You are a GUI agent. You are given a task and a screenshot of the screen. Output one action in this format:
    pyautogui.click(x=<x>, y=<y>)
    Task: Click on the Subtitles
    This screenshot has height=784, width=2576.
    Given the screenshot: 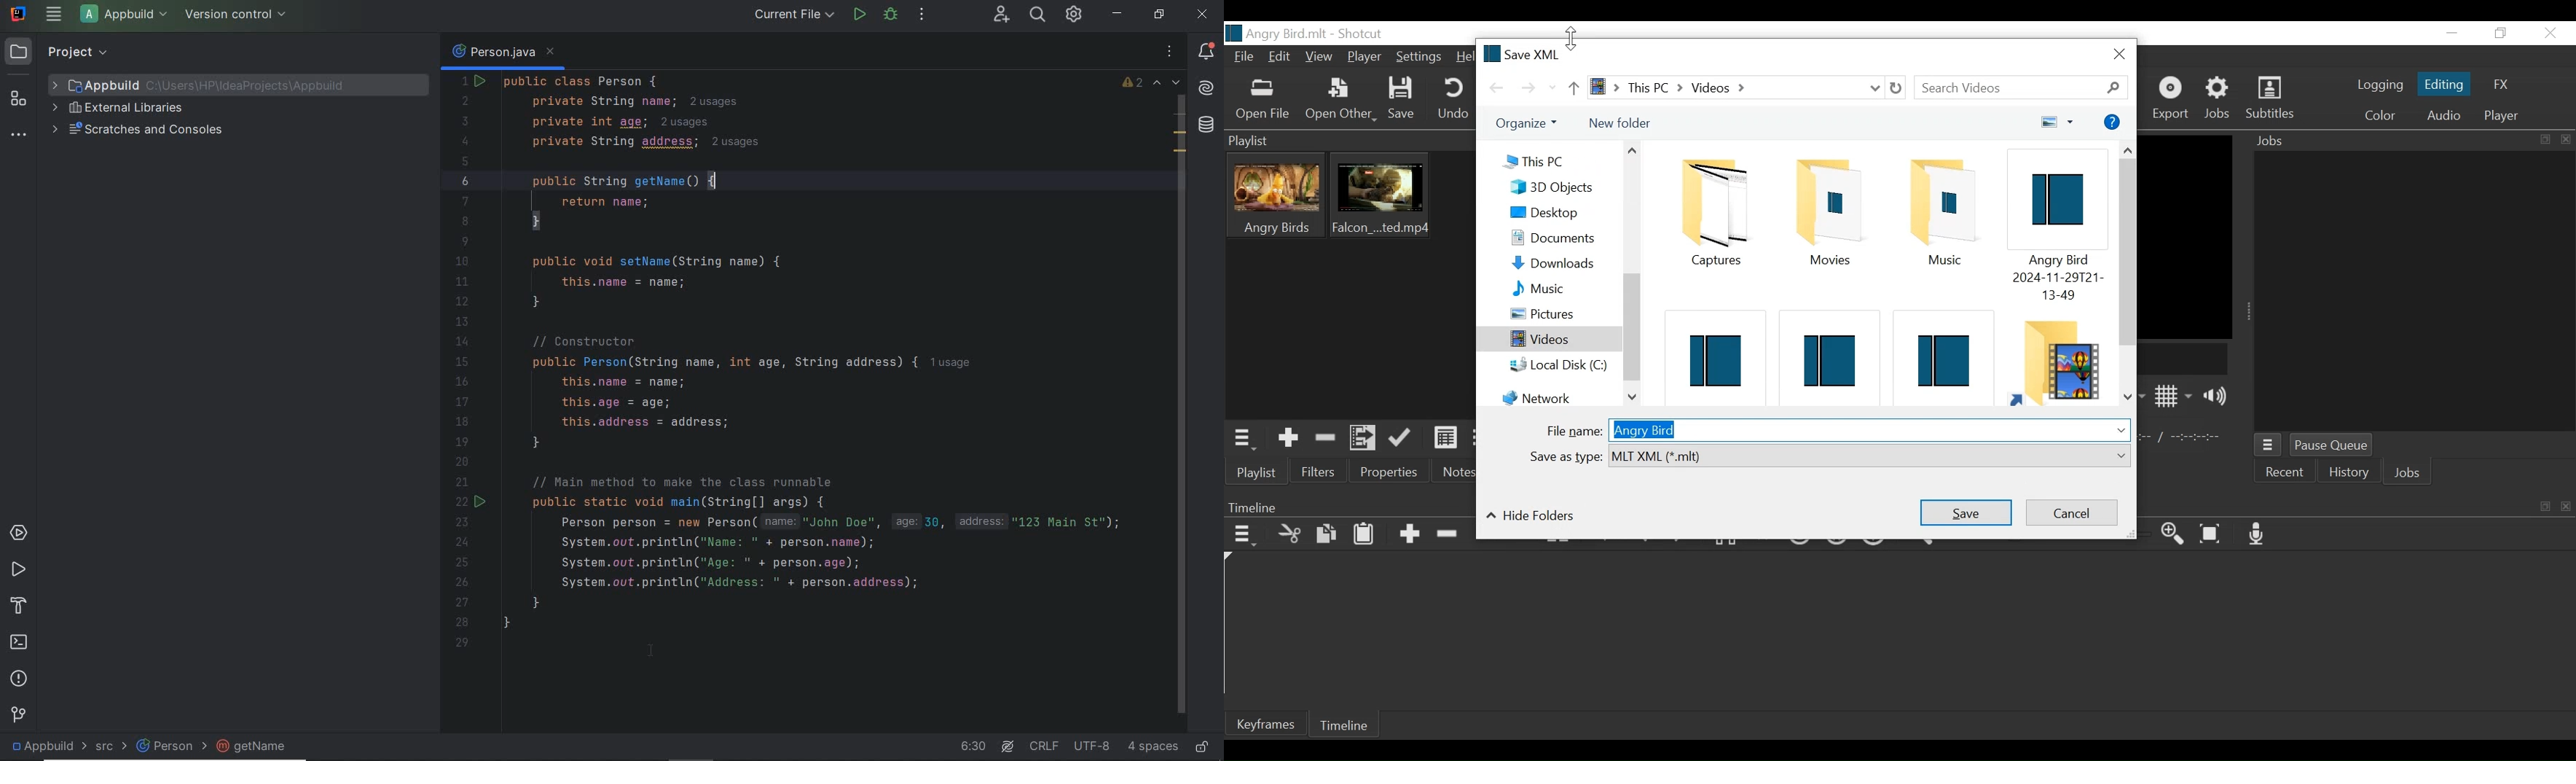 What is the action you would take?
    pyautogui.click(x=2269, y=99)
    